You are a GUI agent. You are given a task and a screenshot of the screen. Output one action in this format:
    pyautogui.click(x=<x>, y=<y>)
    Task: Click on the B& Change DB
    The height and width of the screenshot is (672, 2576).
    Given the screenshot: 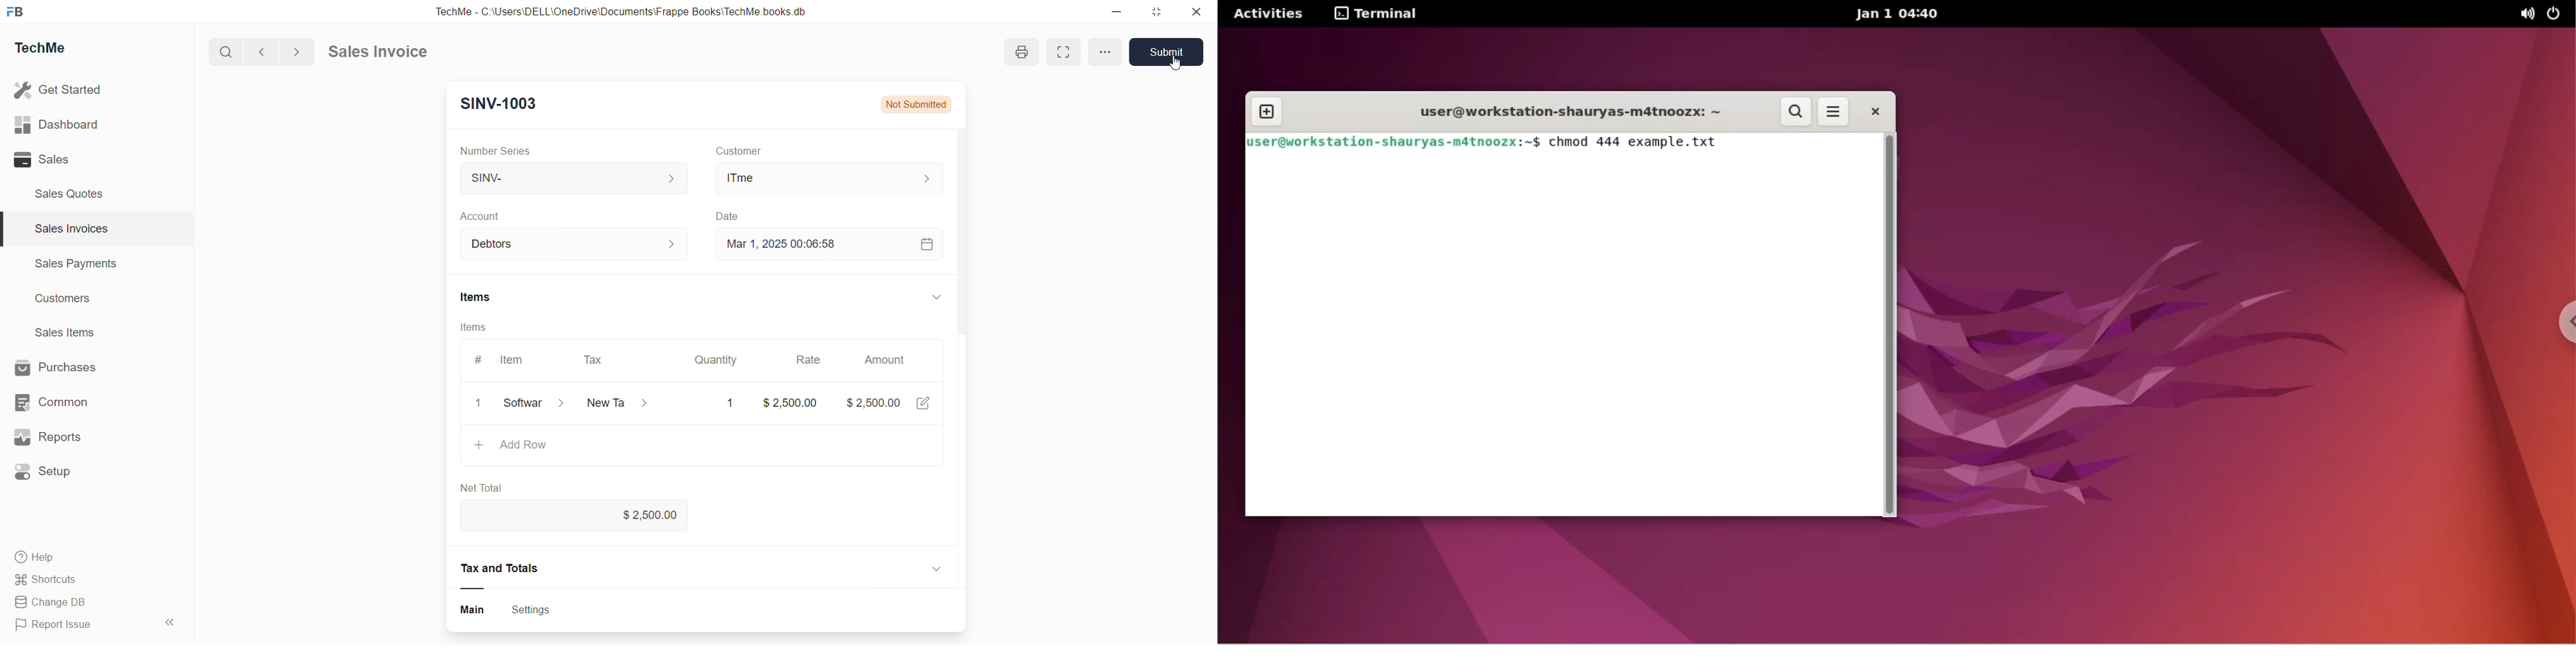 What is the action you would take?
    pyautogui.click(x=55, y=603)
    